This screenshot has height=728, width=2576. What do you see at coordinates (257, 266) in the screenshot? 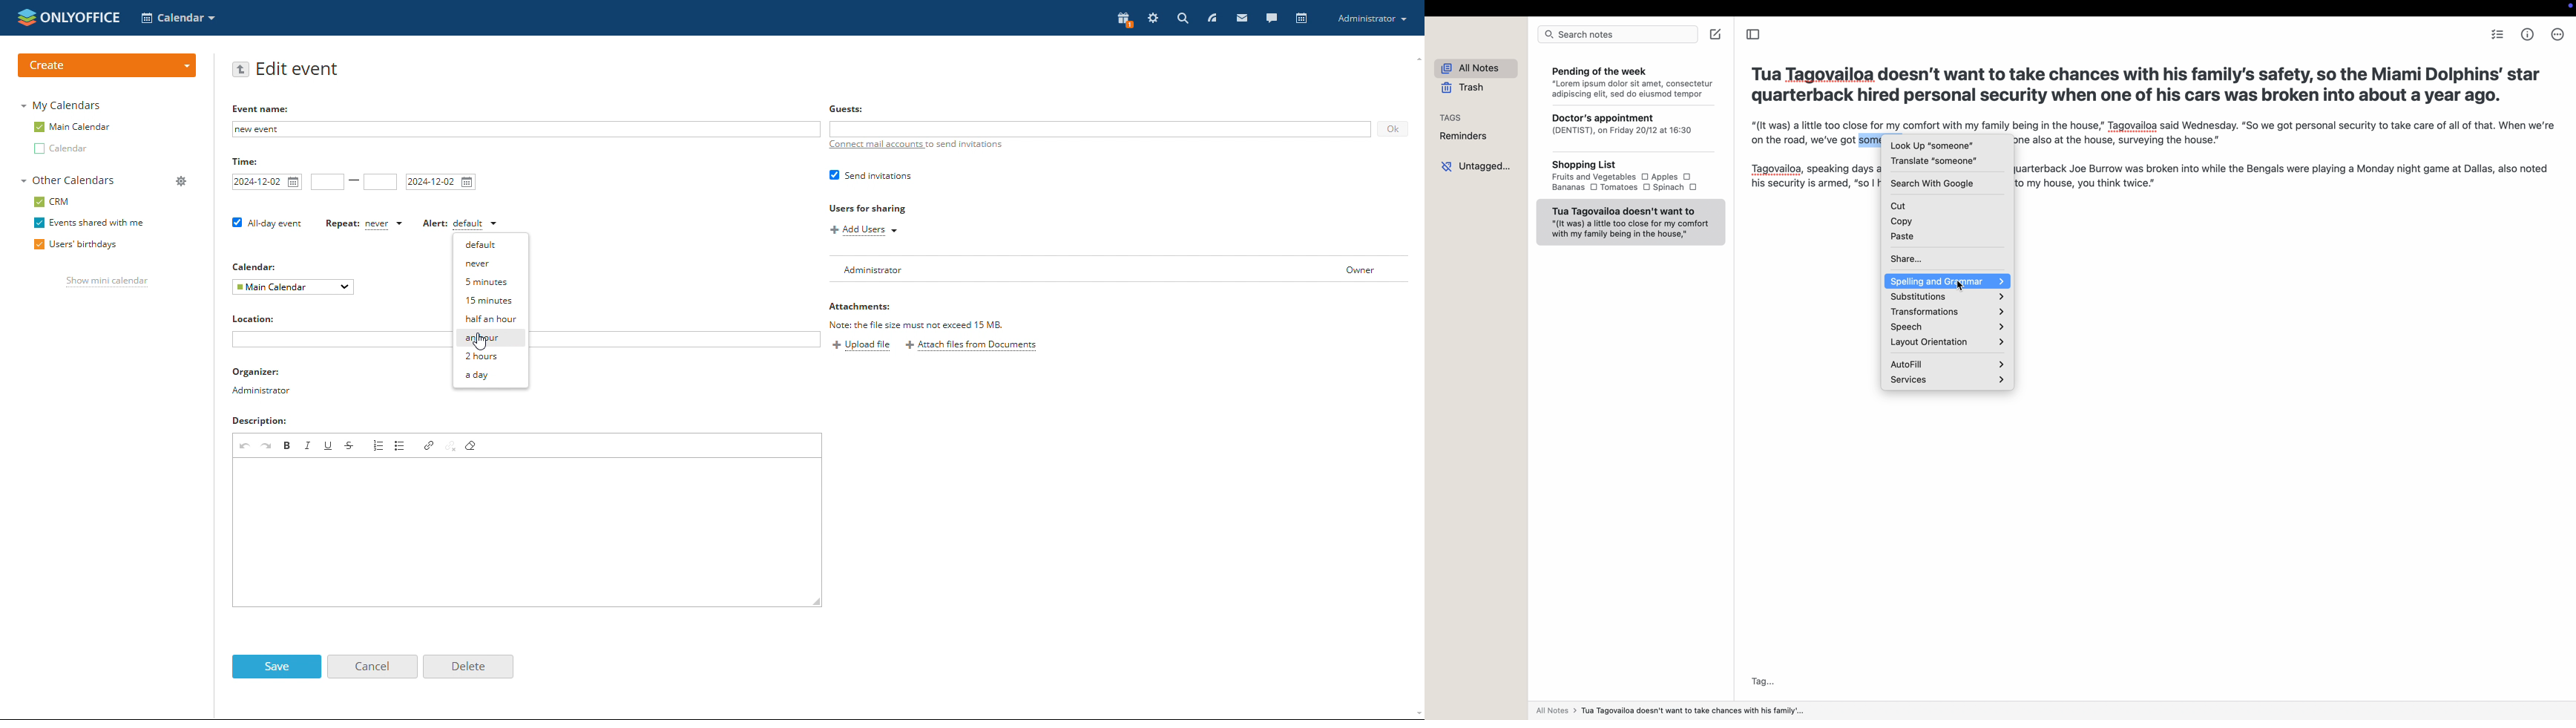
I see `calendar` at bounding box center [257, 266].